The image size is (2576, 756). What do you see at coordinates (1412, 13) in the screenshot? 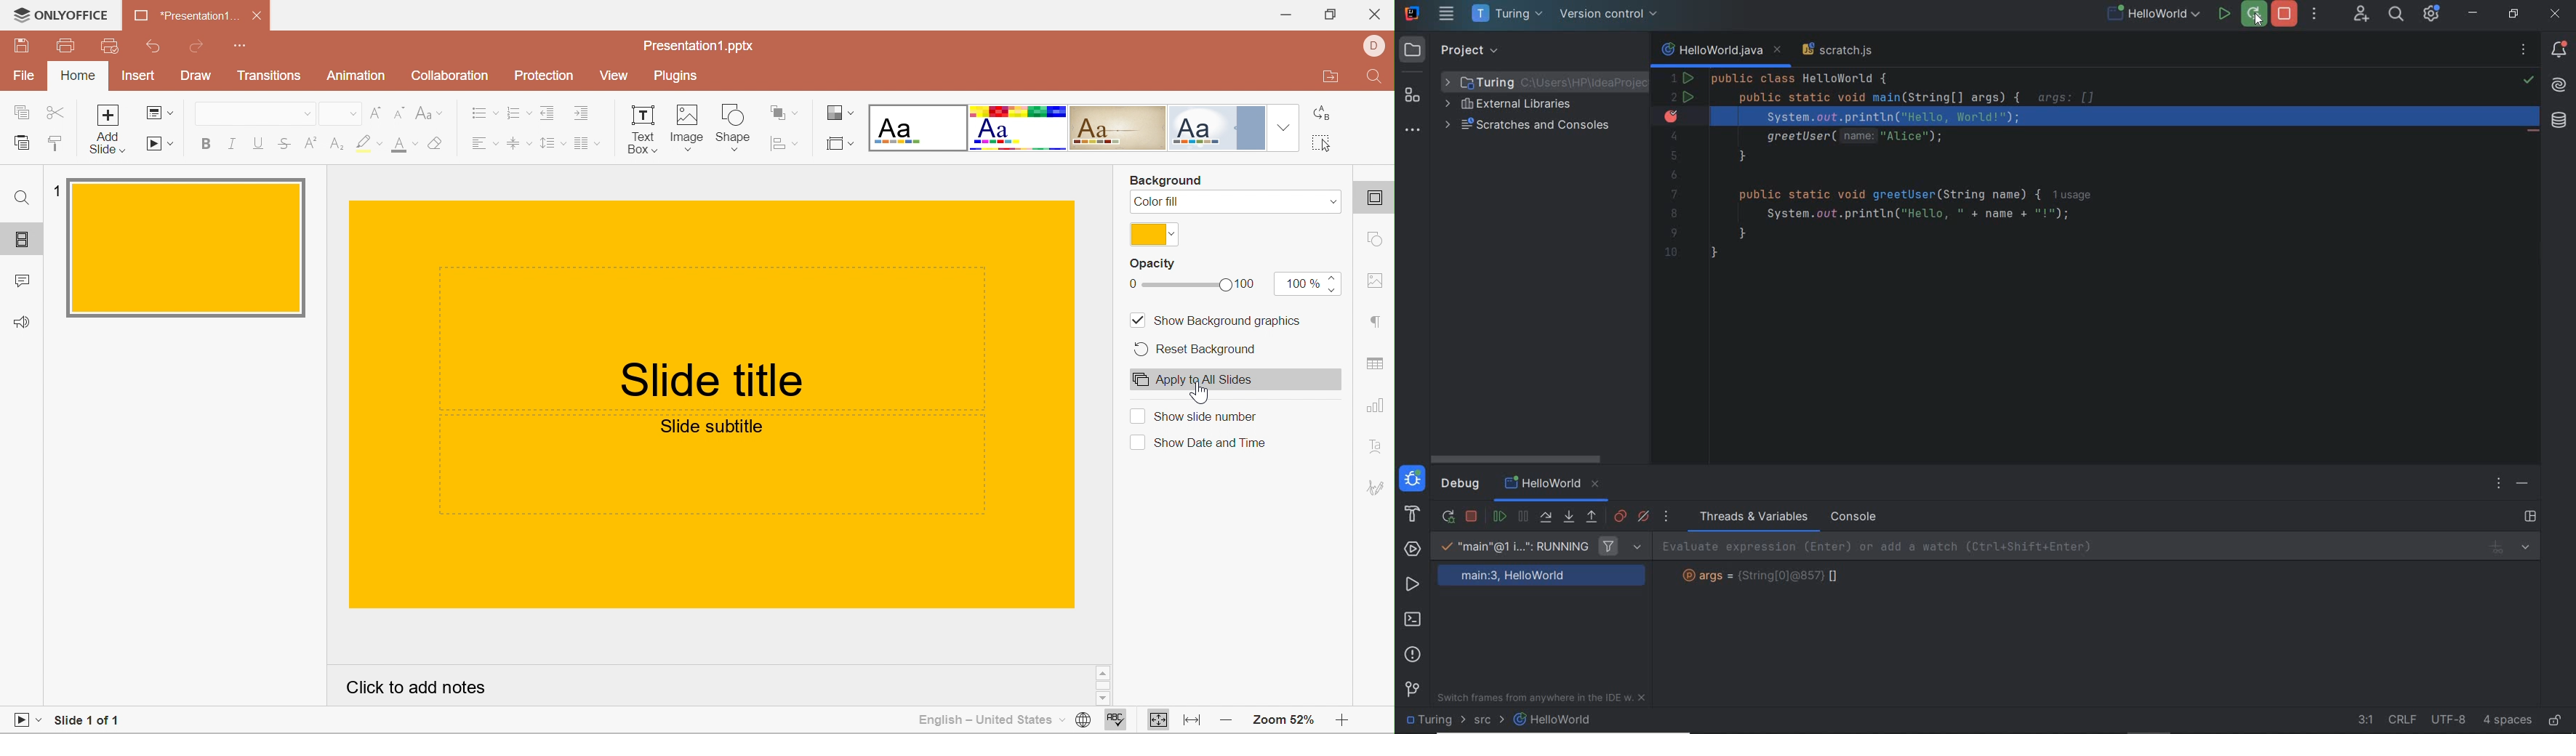
I see `system name` at bounding box center [1412, 13].